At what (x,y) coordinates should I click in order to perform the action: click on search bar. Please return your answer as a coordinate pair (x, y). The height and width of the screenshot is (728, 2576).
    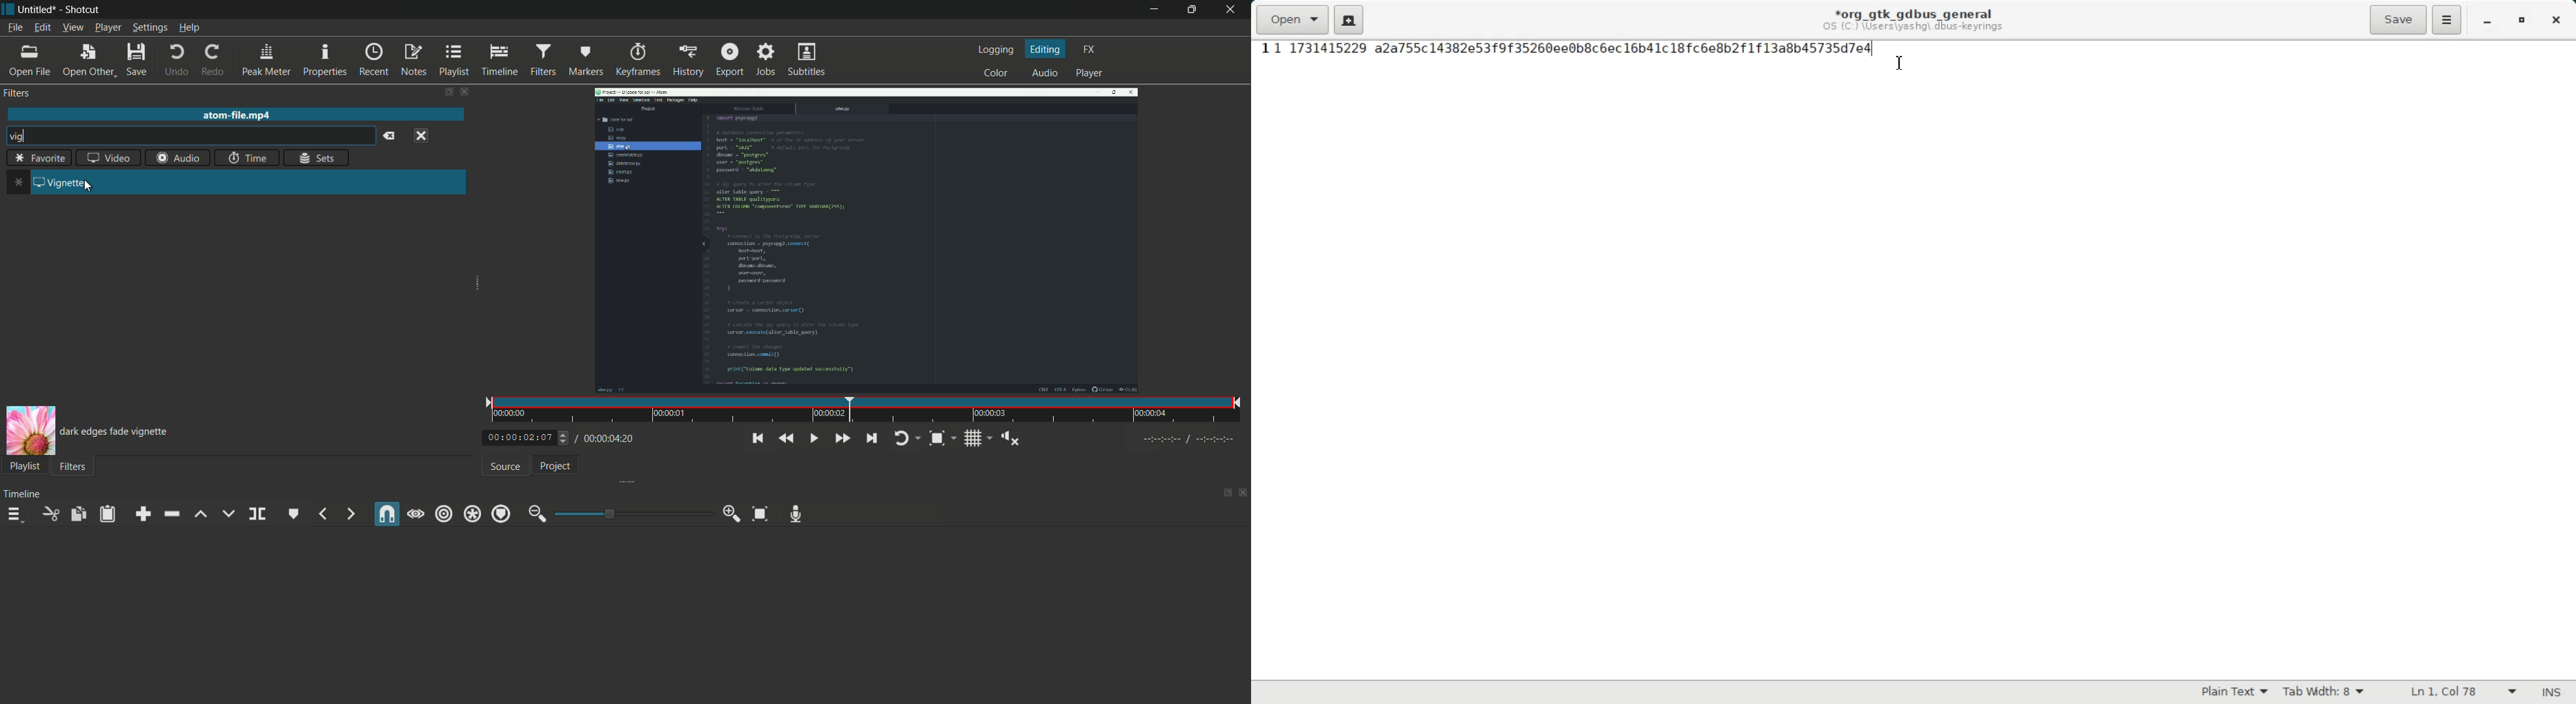
    Looking at the image, I should click on (201, 137).